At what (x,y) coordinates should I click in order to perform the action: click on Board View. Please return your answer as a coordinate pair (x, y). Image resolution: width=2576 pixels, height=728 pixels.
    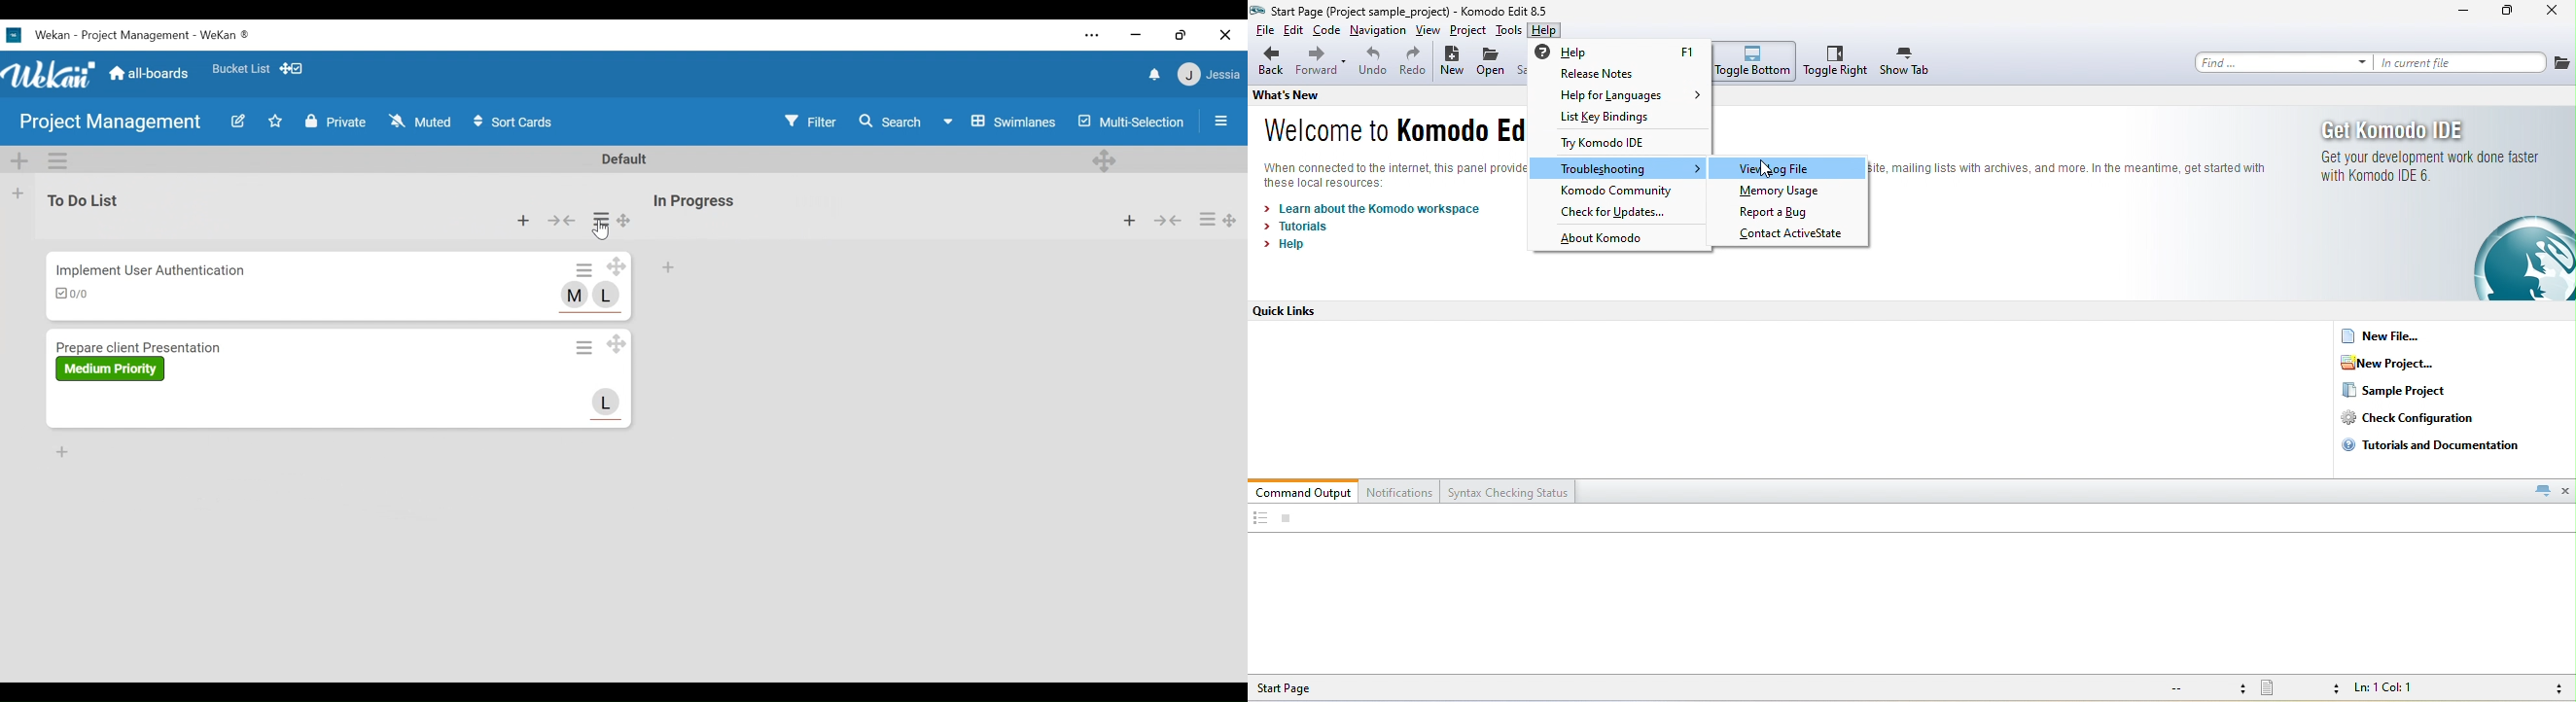
    Looking at the image, I should click on (1000, 122).